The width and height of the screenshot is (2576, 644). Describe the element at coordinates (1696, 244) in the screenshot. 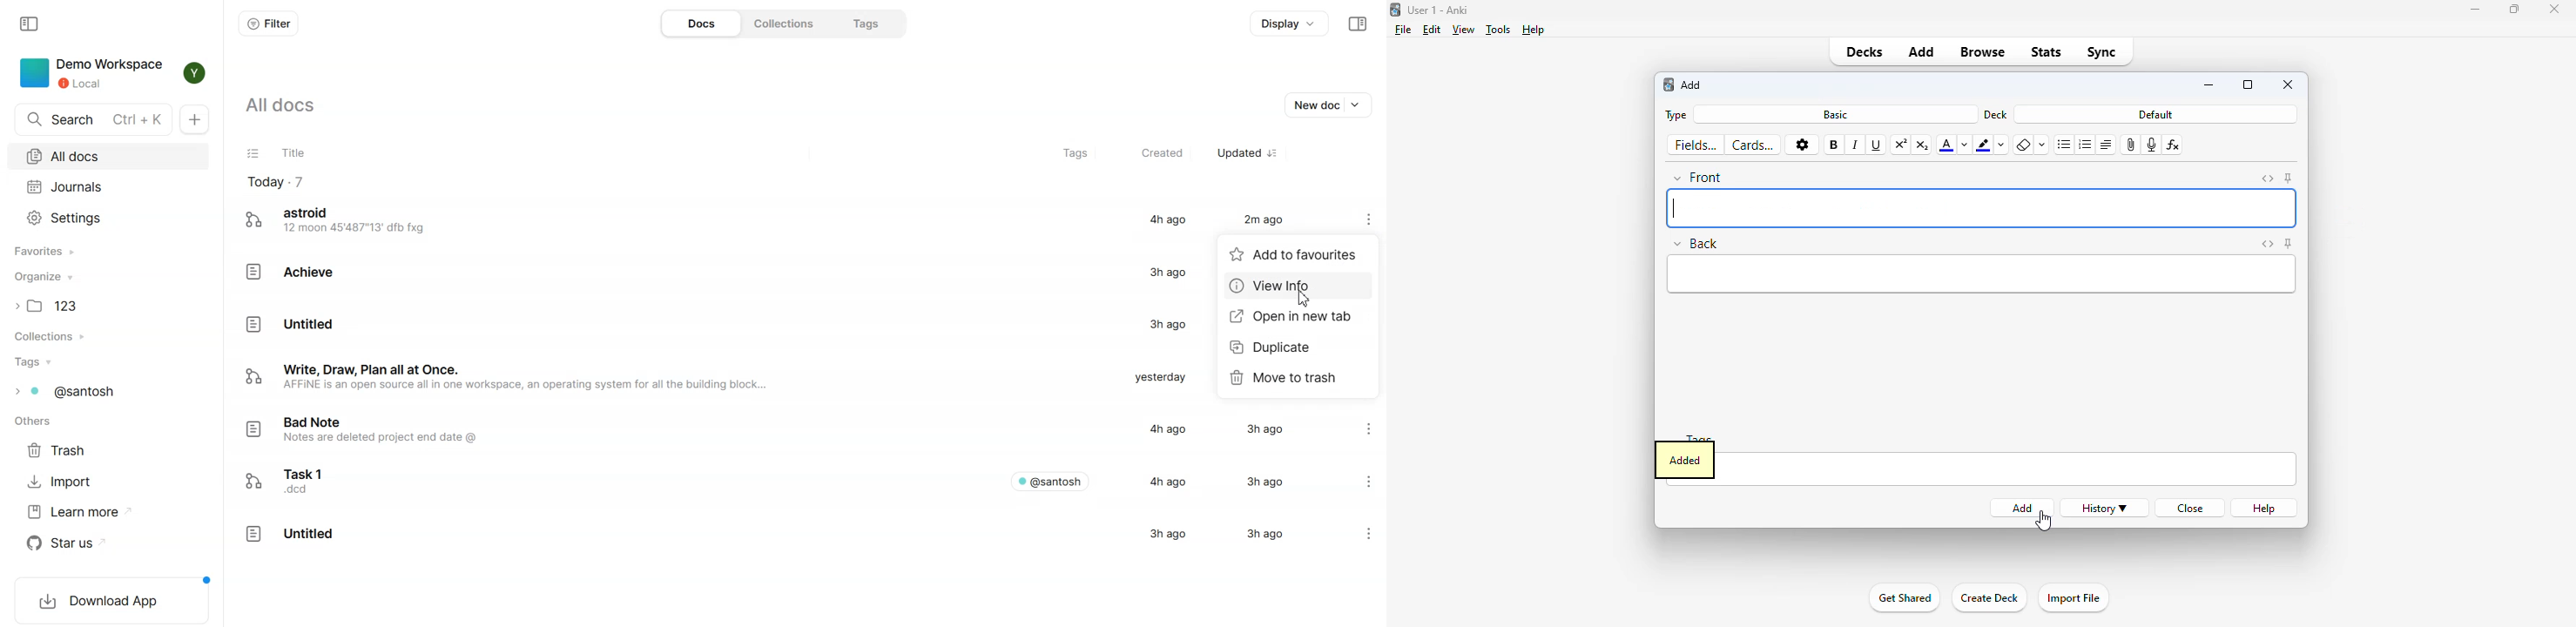

I see `back` at that location.